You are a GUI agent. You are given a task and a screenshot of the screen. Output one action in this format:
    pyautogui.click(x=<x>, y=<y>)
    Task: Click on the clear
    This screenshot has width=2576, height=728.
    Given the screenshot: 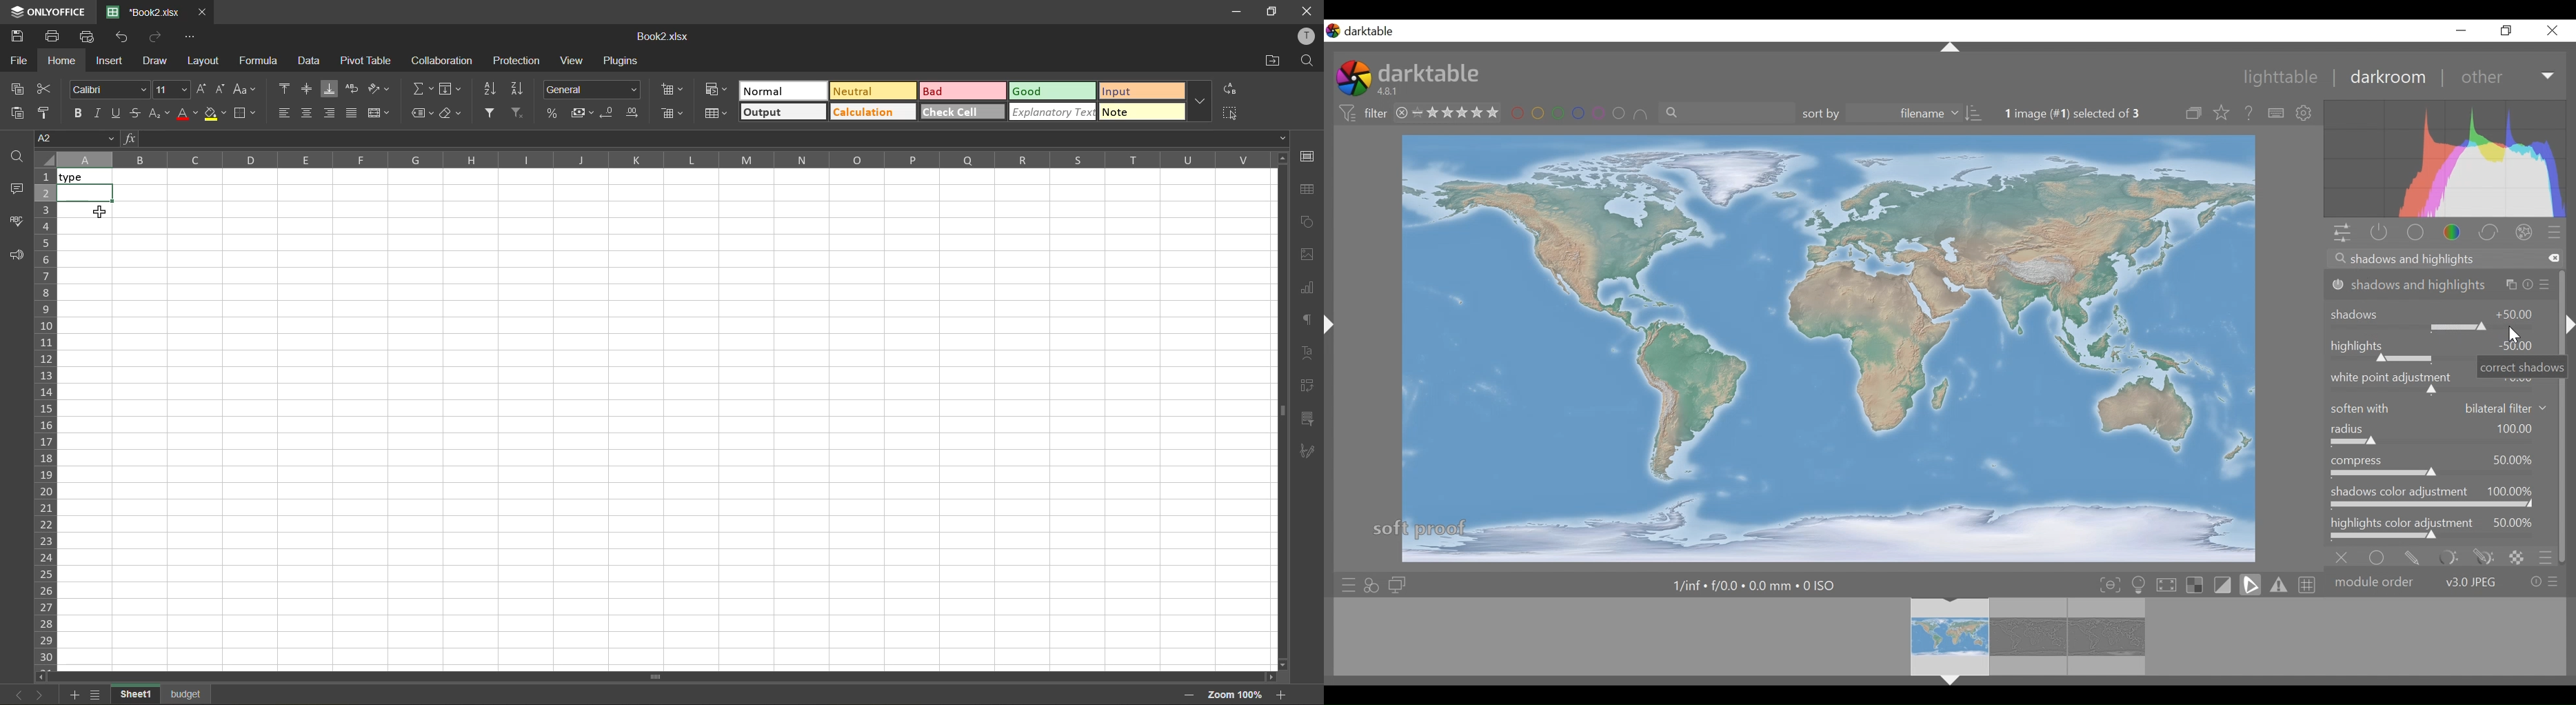 What is the action you would take?
    pyautogui.click(x=452, y=112)
    